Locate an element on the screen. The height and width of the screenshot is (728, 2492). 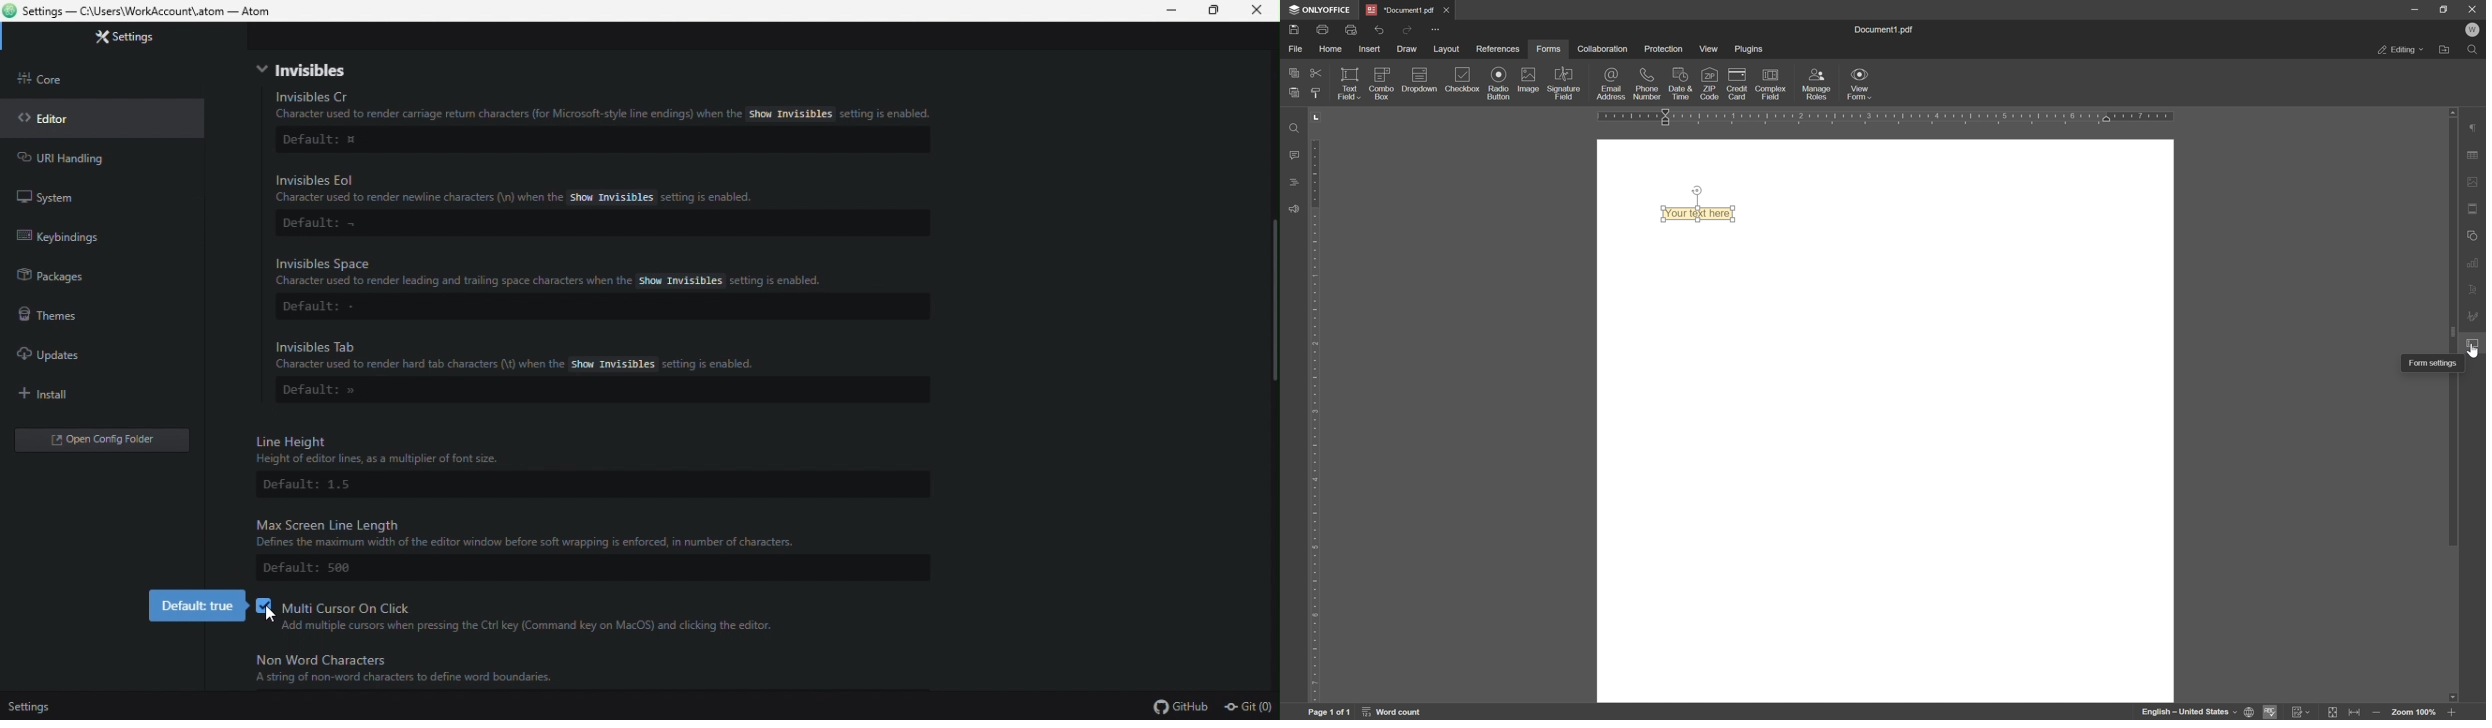
restore down is located at coordinates (2444, 9).